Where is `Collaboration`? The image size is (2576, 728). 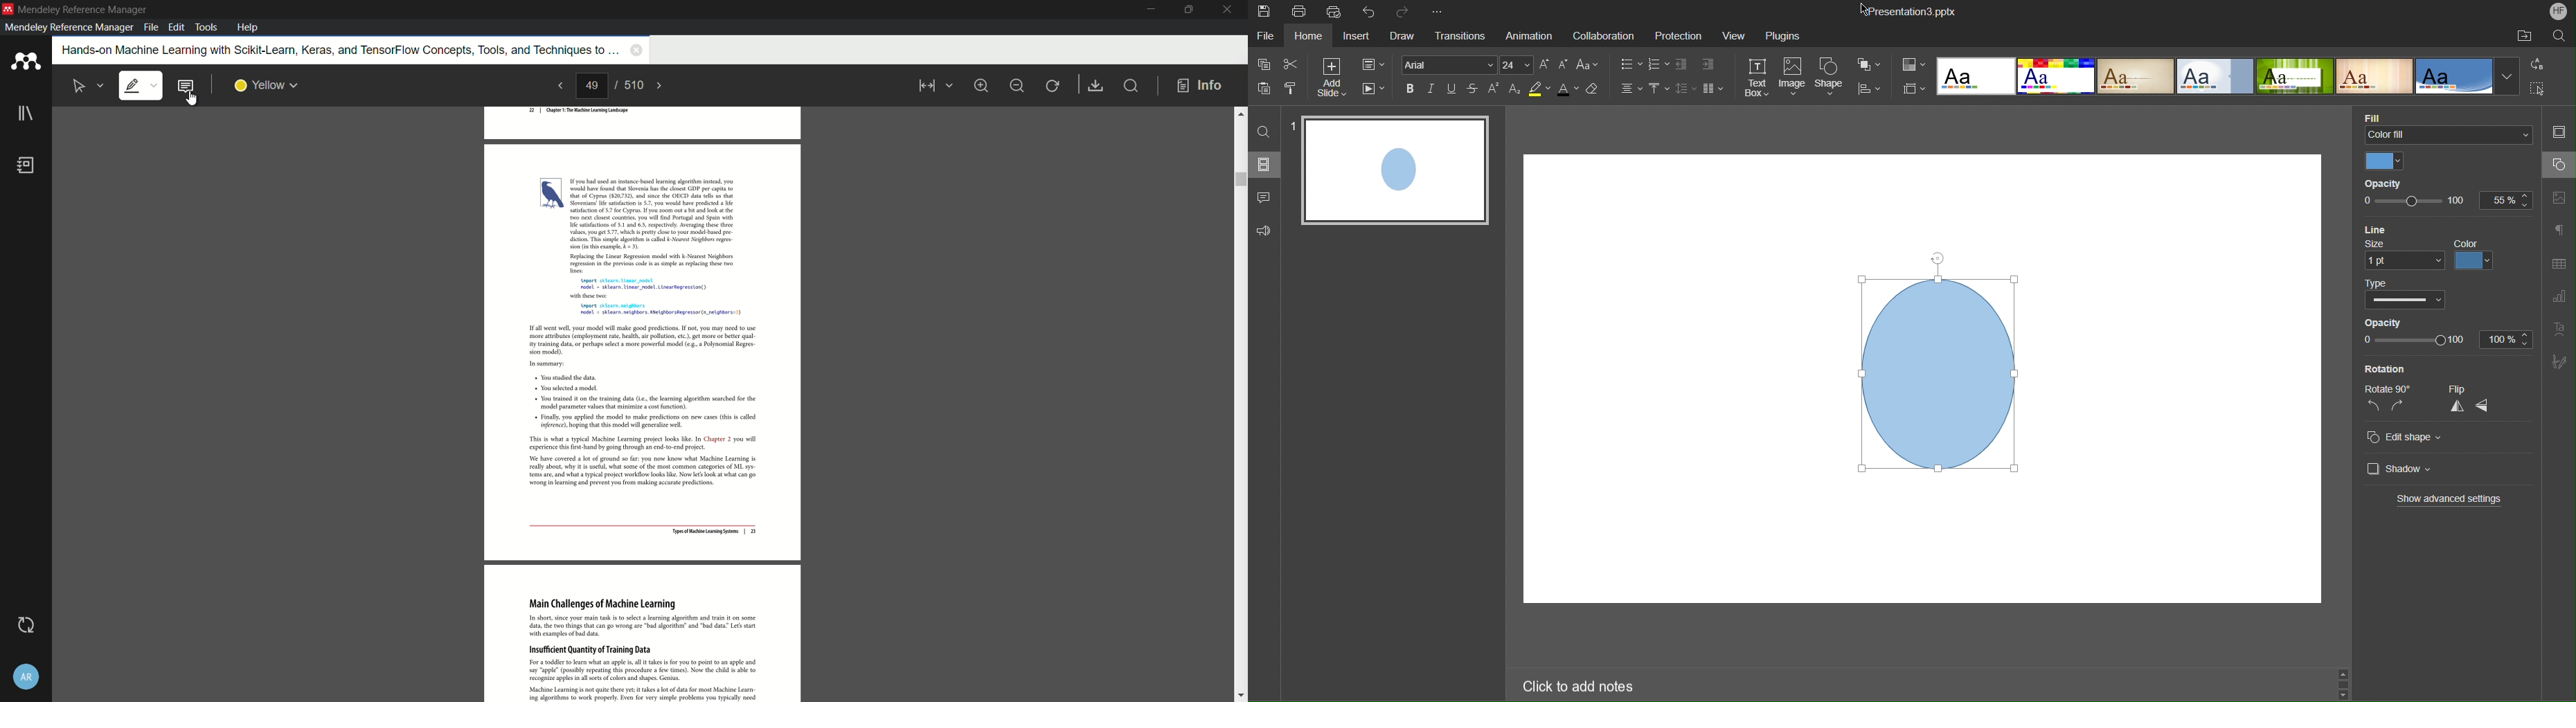 Collaboration is located at coordinates (1603, 36).